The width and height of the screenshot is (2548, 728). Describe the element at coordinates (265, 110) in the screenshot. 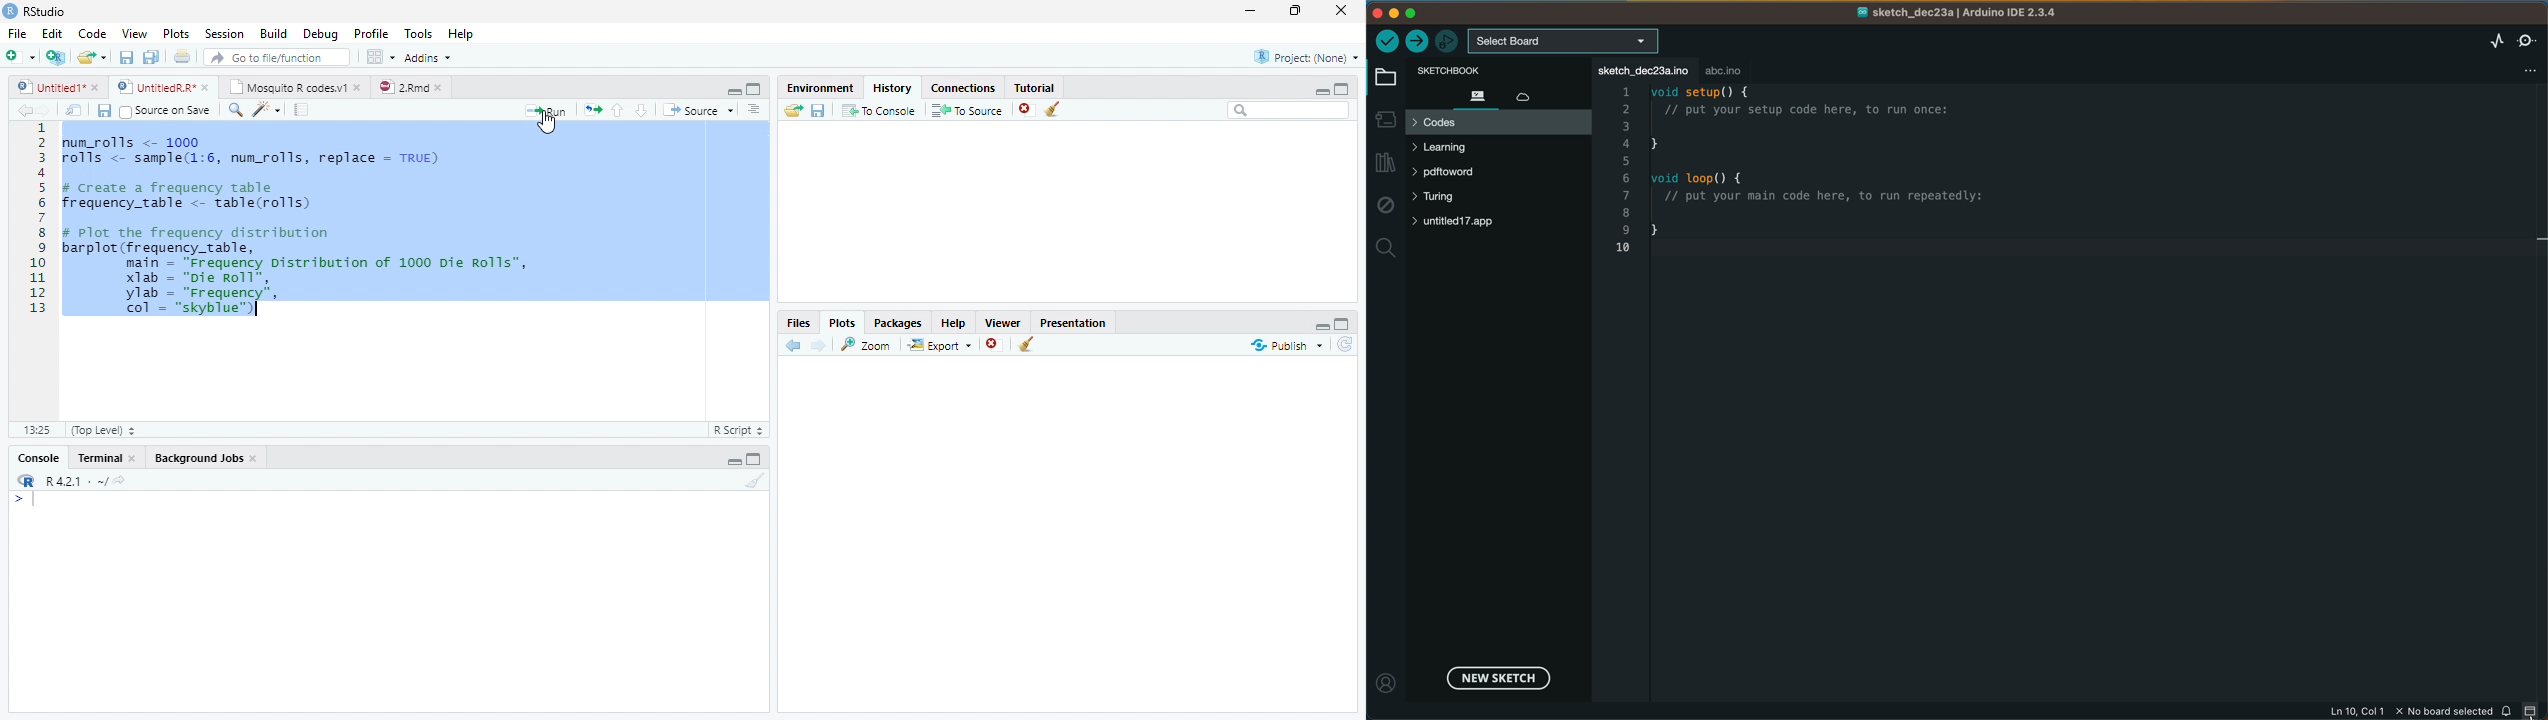

I see `Code Tools` at that location.